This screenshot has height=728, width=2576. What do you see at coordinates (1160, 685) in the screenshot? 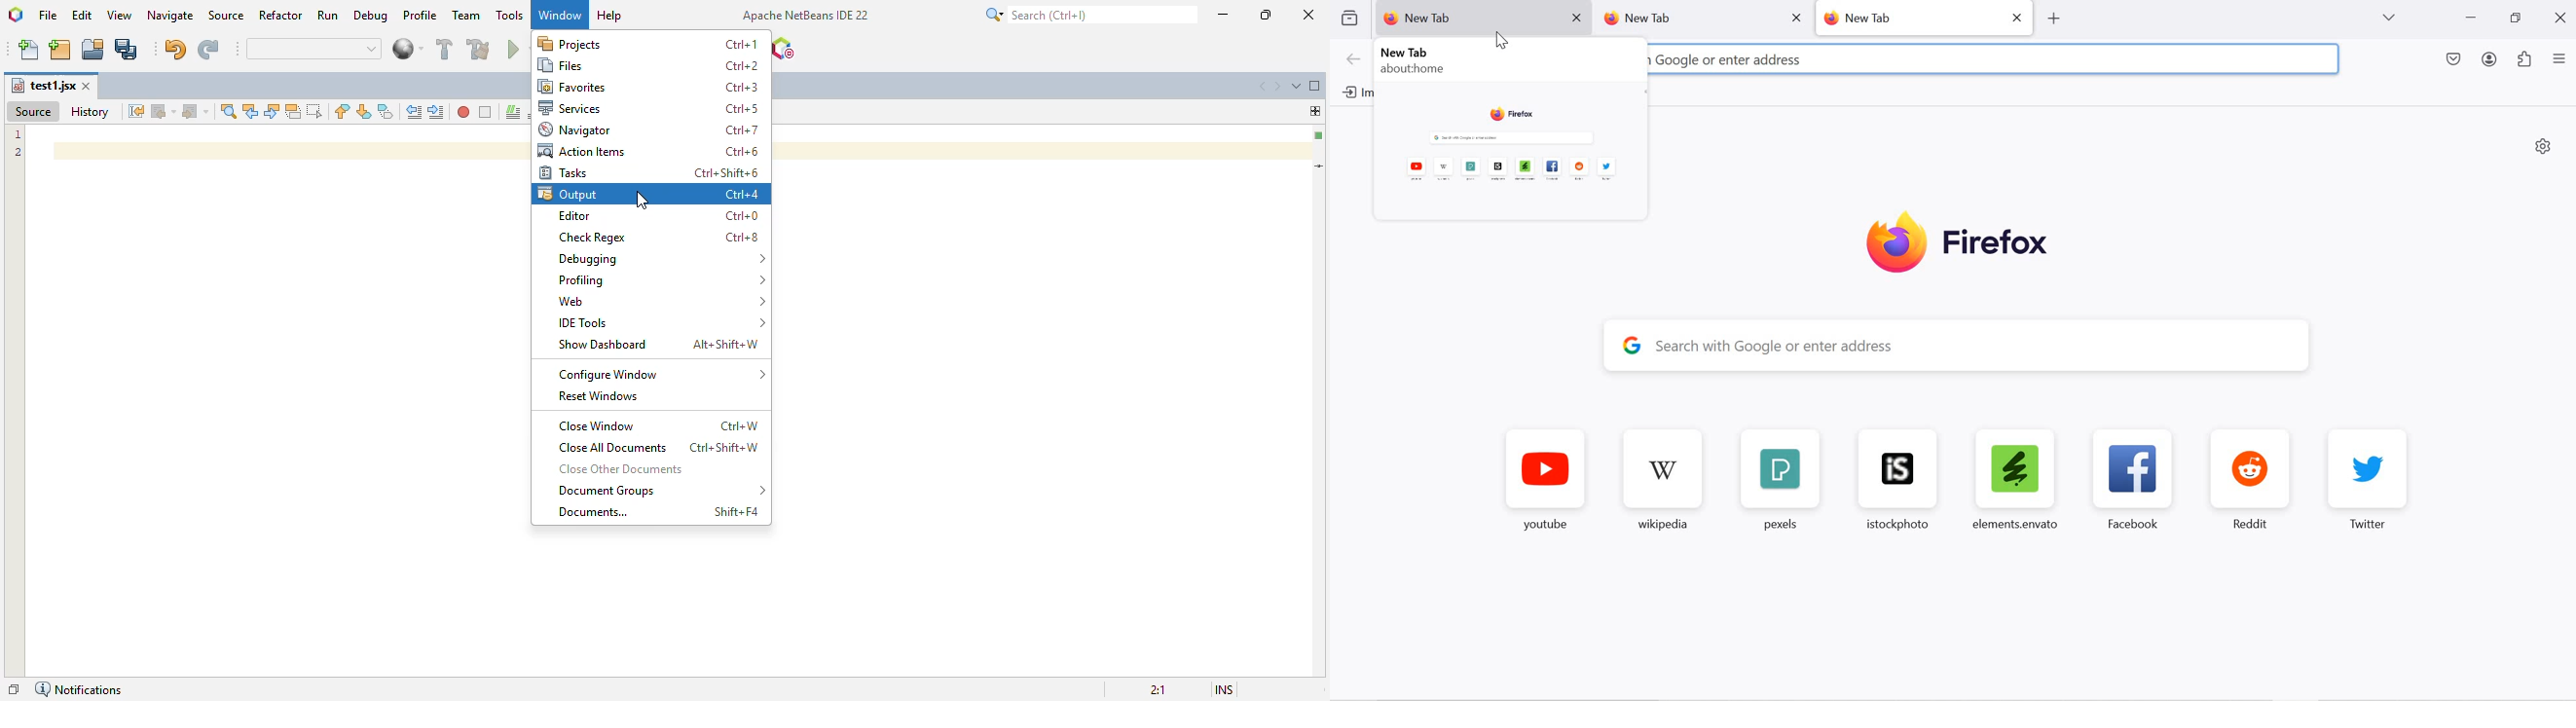
I see `2:1` at bounding box center [1160, 685].